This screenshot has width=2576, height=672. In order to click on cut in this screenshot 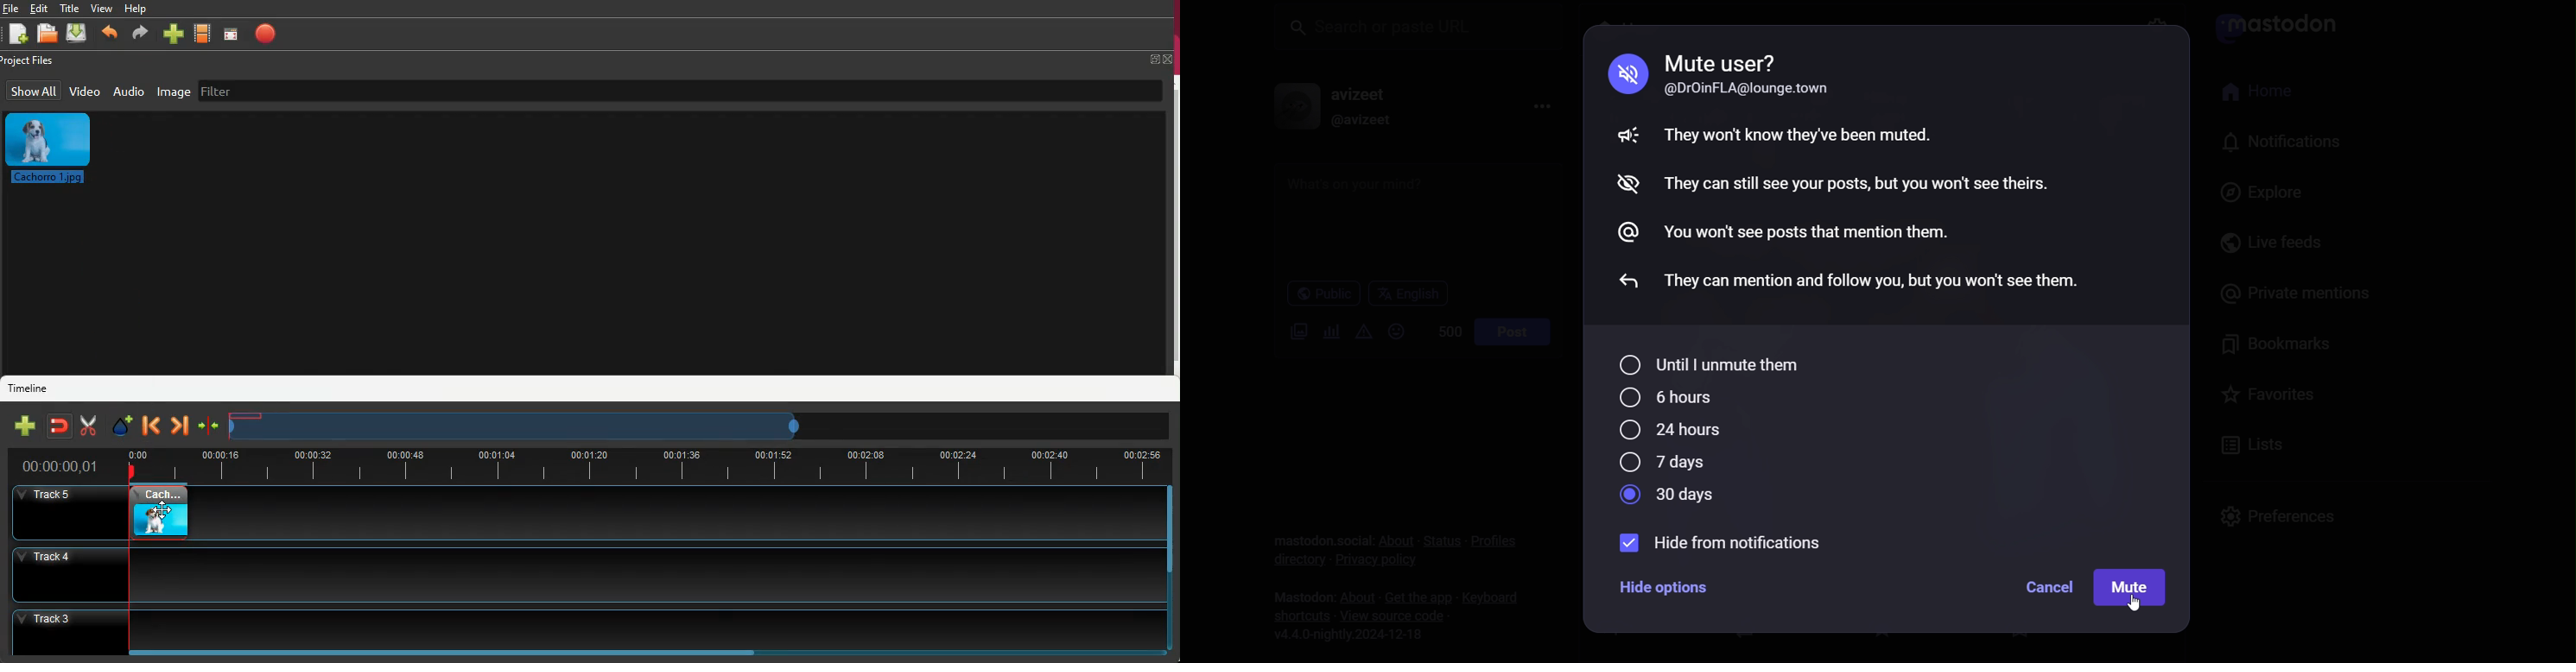, I will do `click(88, 426)`.